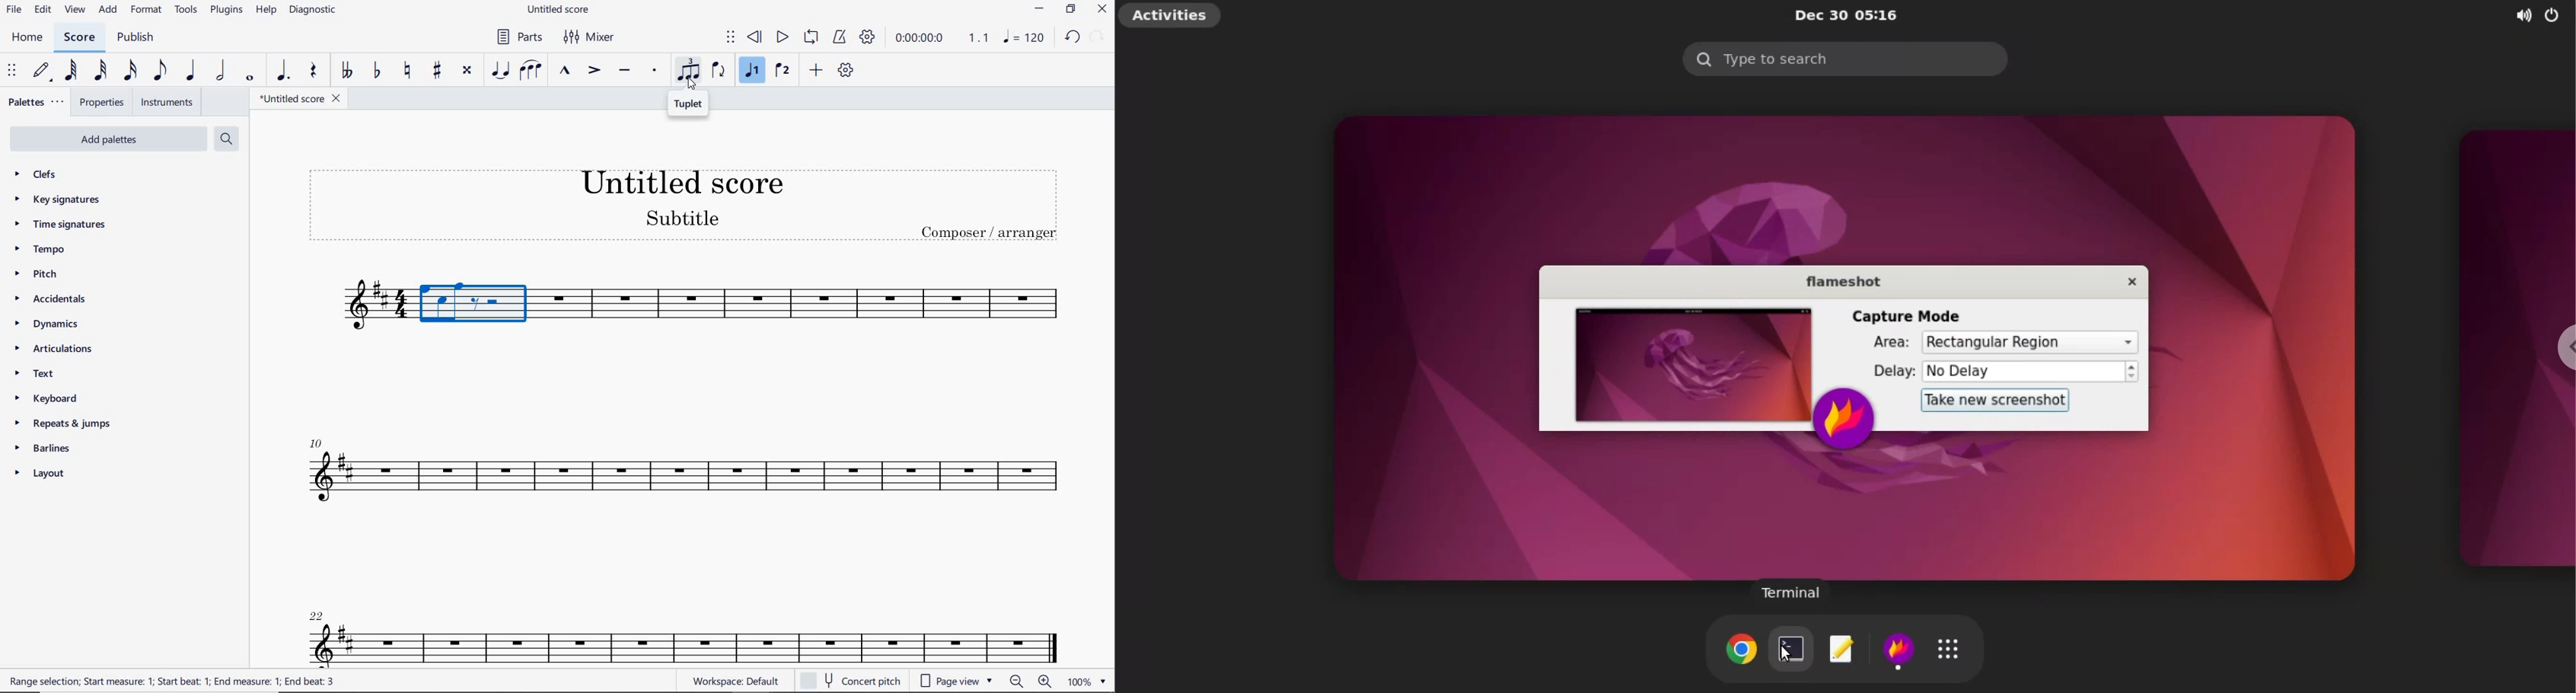 The height and width of the screenshot is (700, 2576). Describe the element at coordinates (315, 11) in the screenshot. I see `DIAGNOSTIC` at that location.